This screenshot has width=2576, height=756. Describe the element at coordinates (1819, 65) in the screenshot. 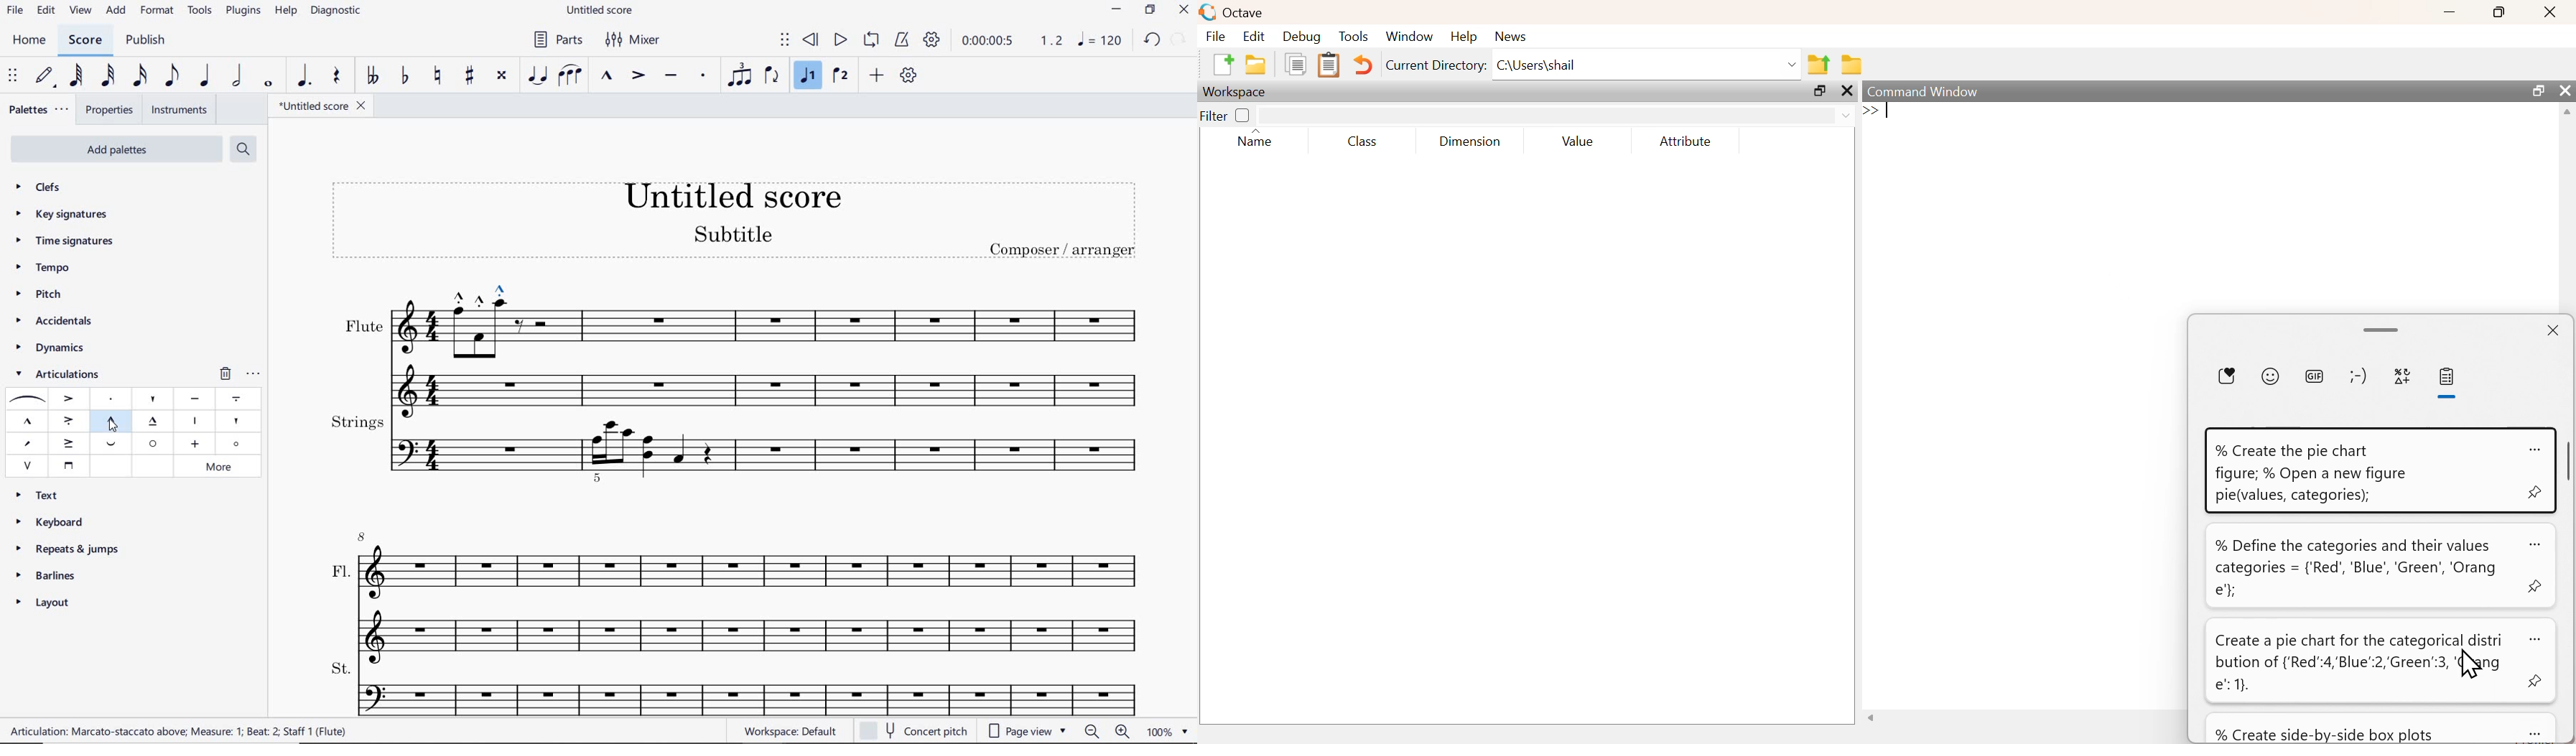

I see `Previous Folder` at that location.